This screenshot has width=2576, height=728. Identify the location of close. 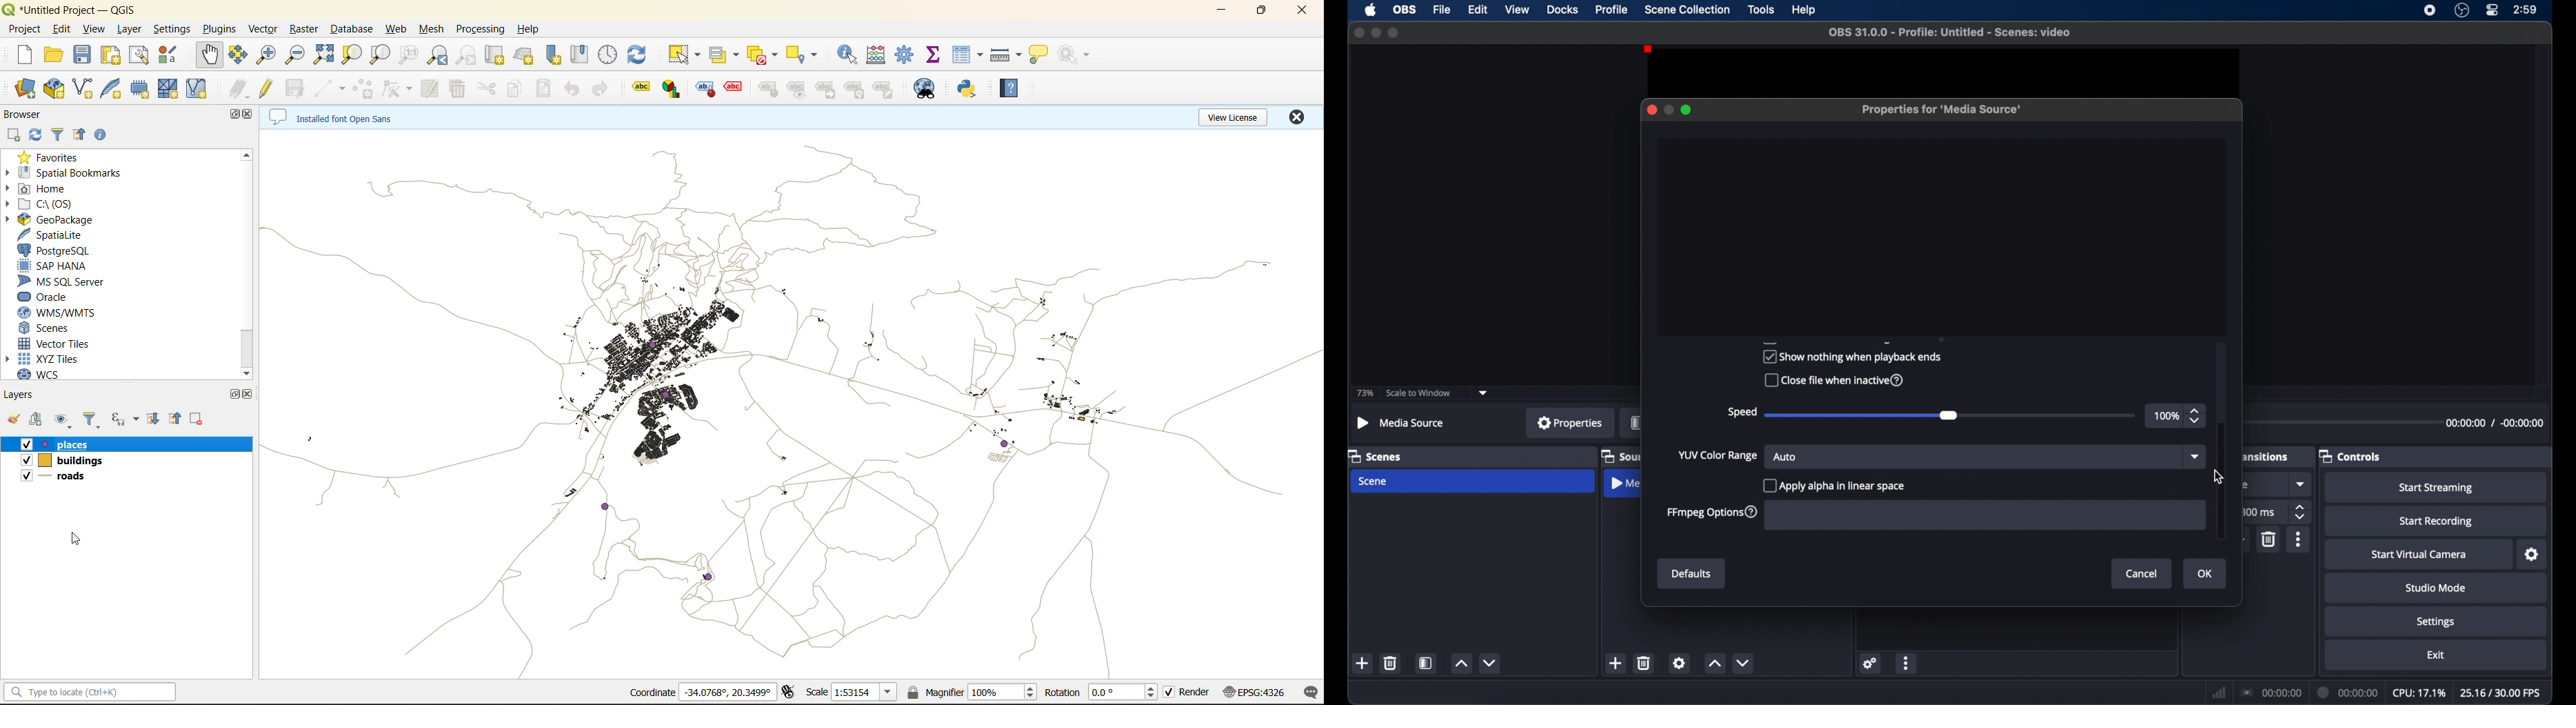
(1358, 33).